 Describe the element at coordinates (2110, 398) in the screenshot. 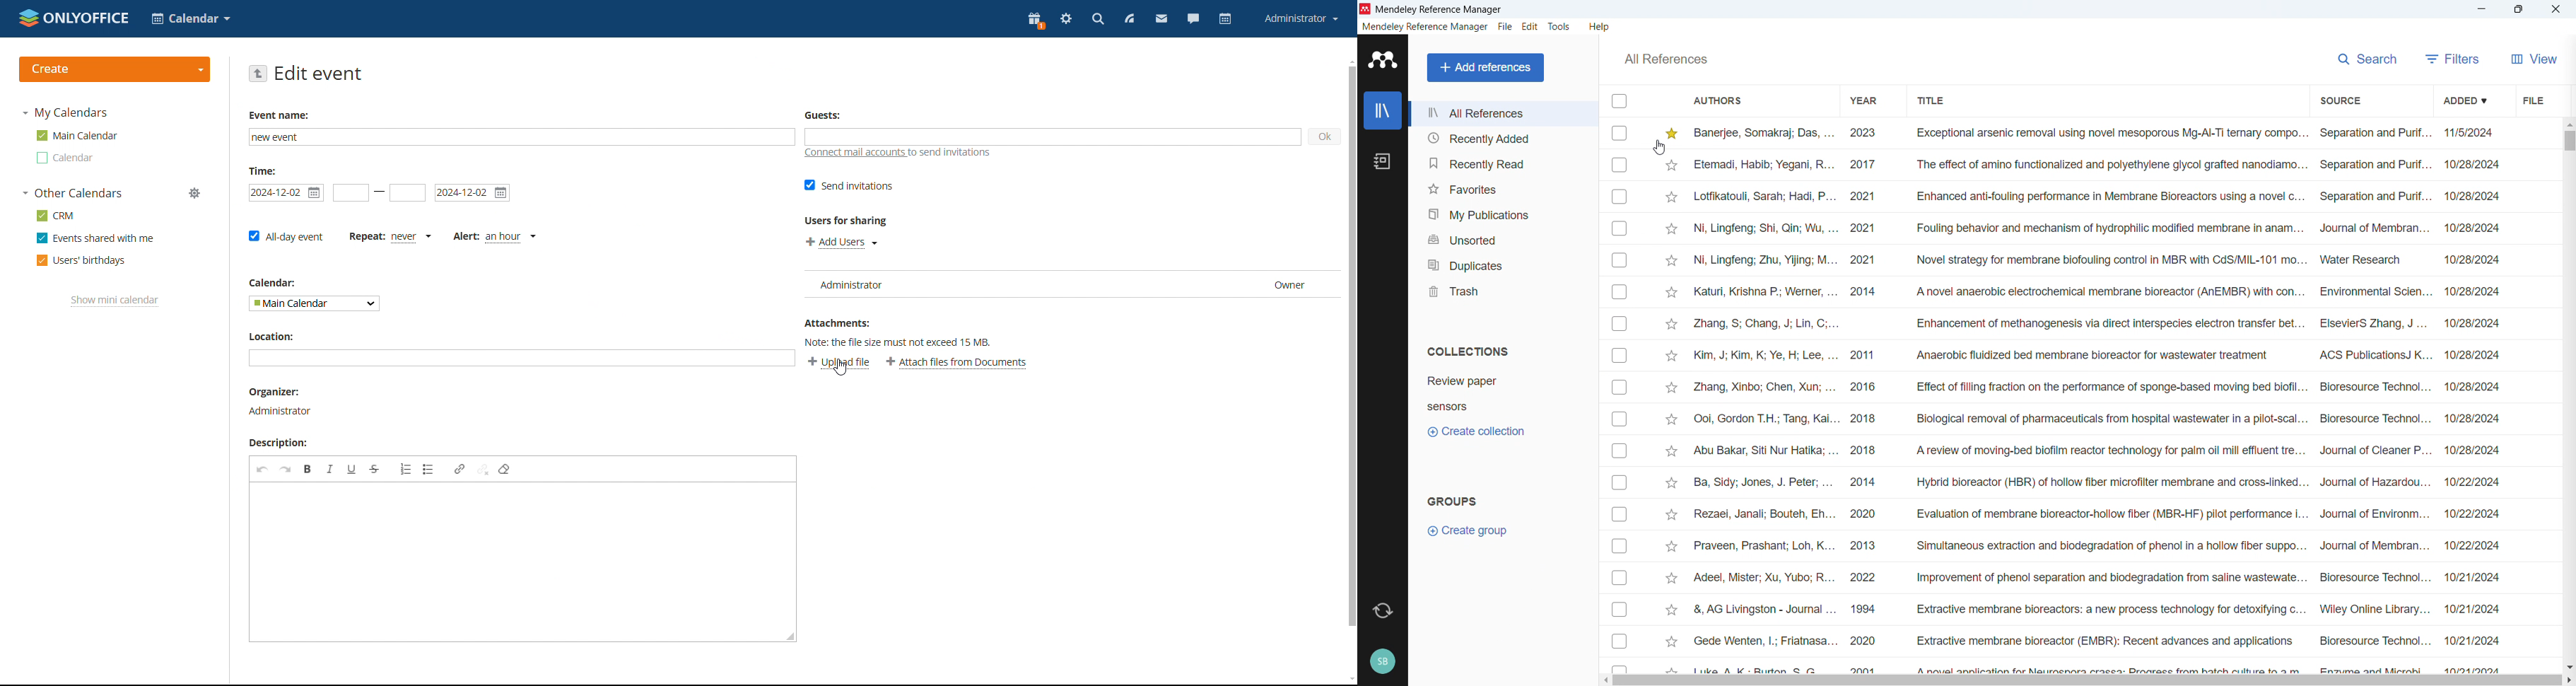

I see `Title of individual entries ` at that location.